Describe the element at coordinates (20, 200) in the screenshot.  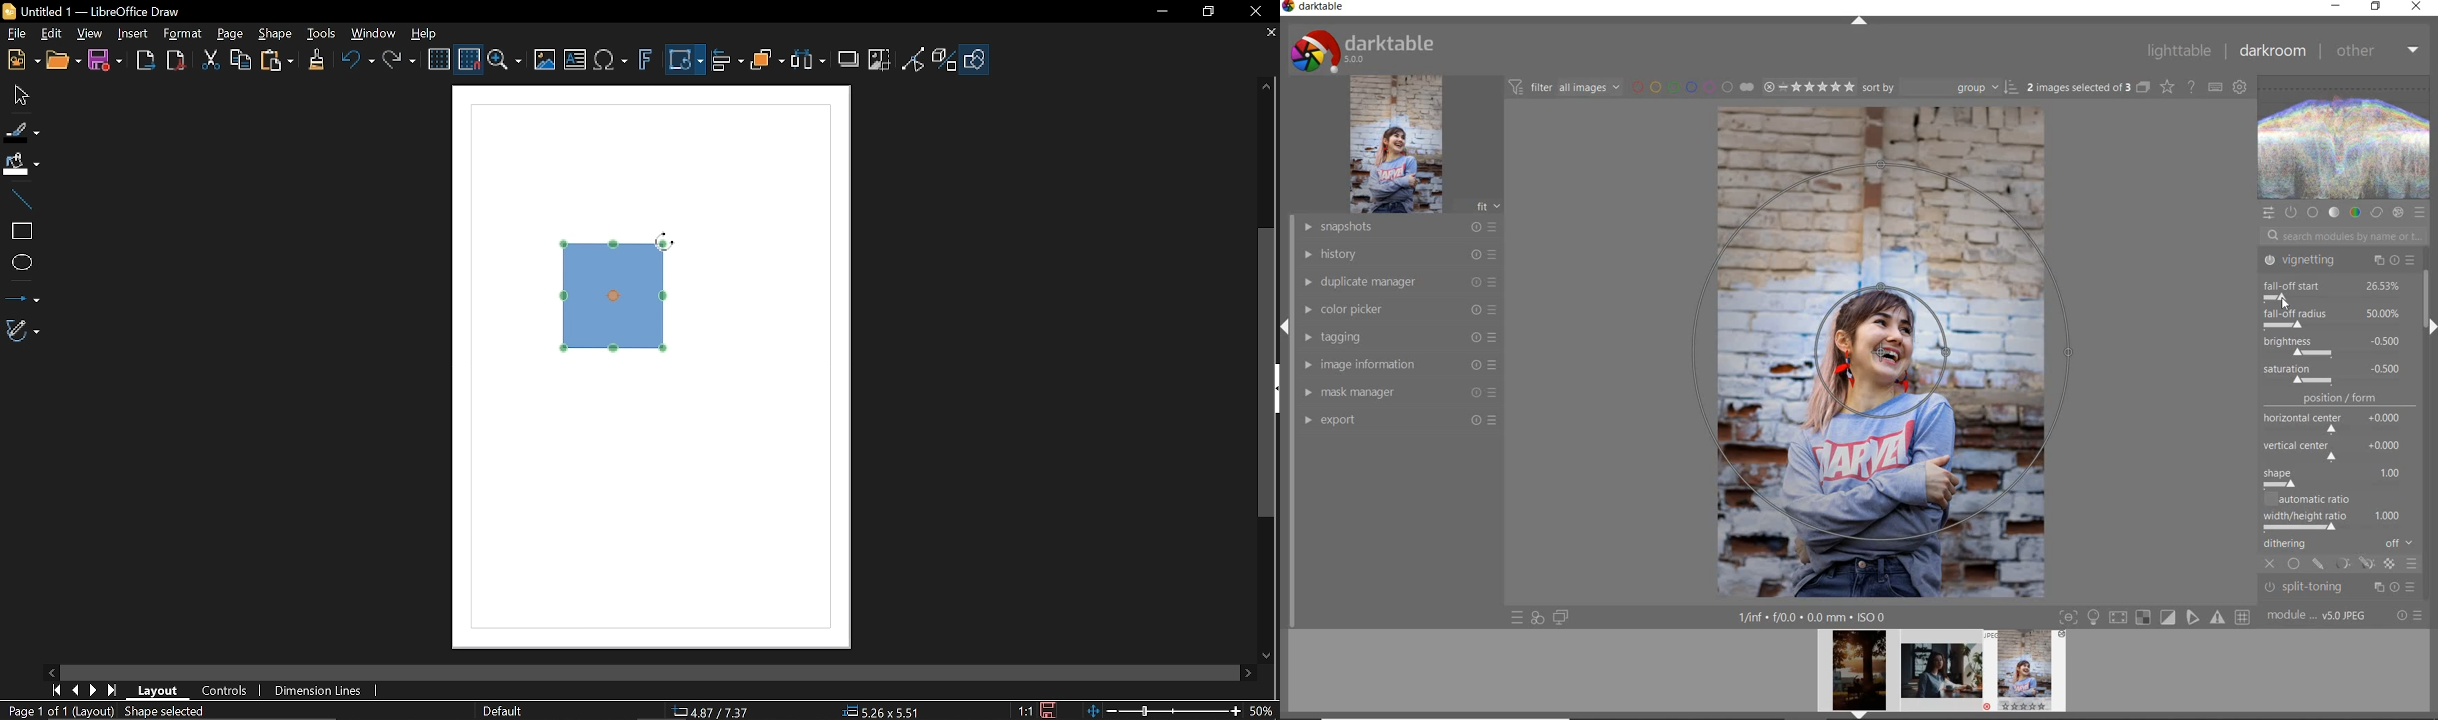
I see `Line` at that location.